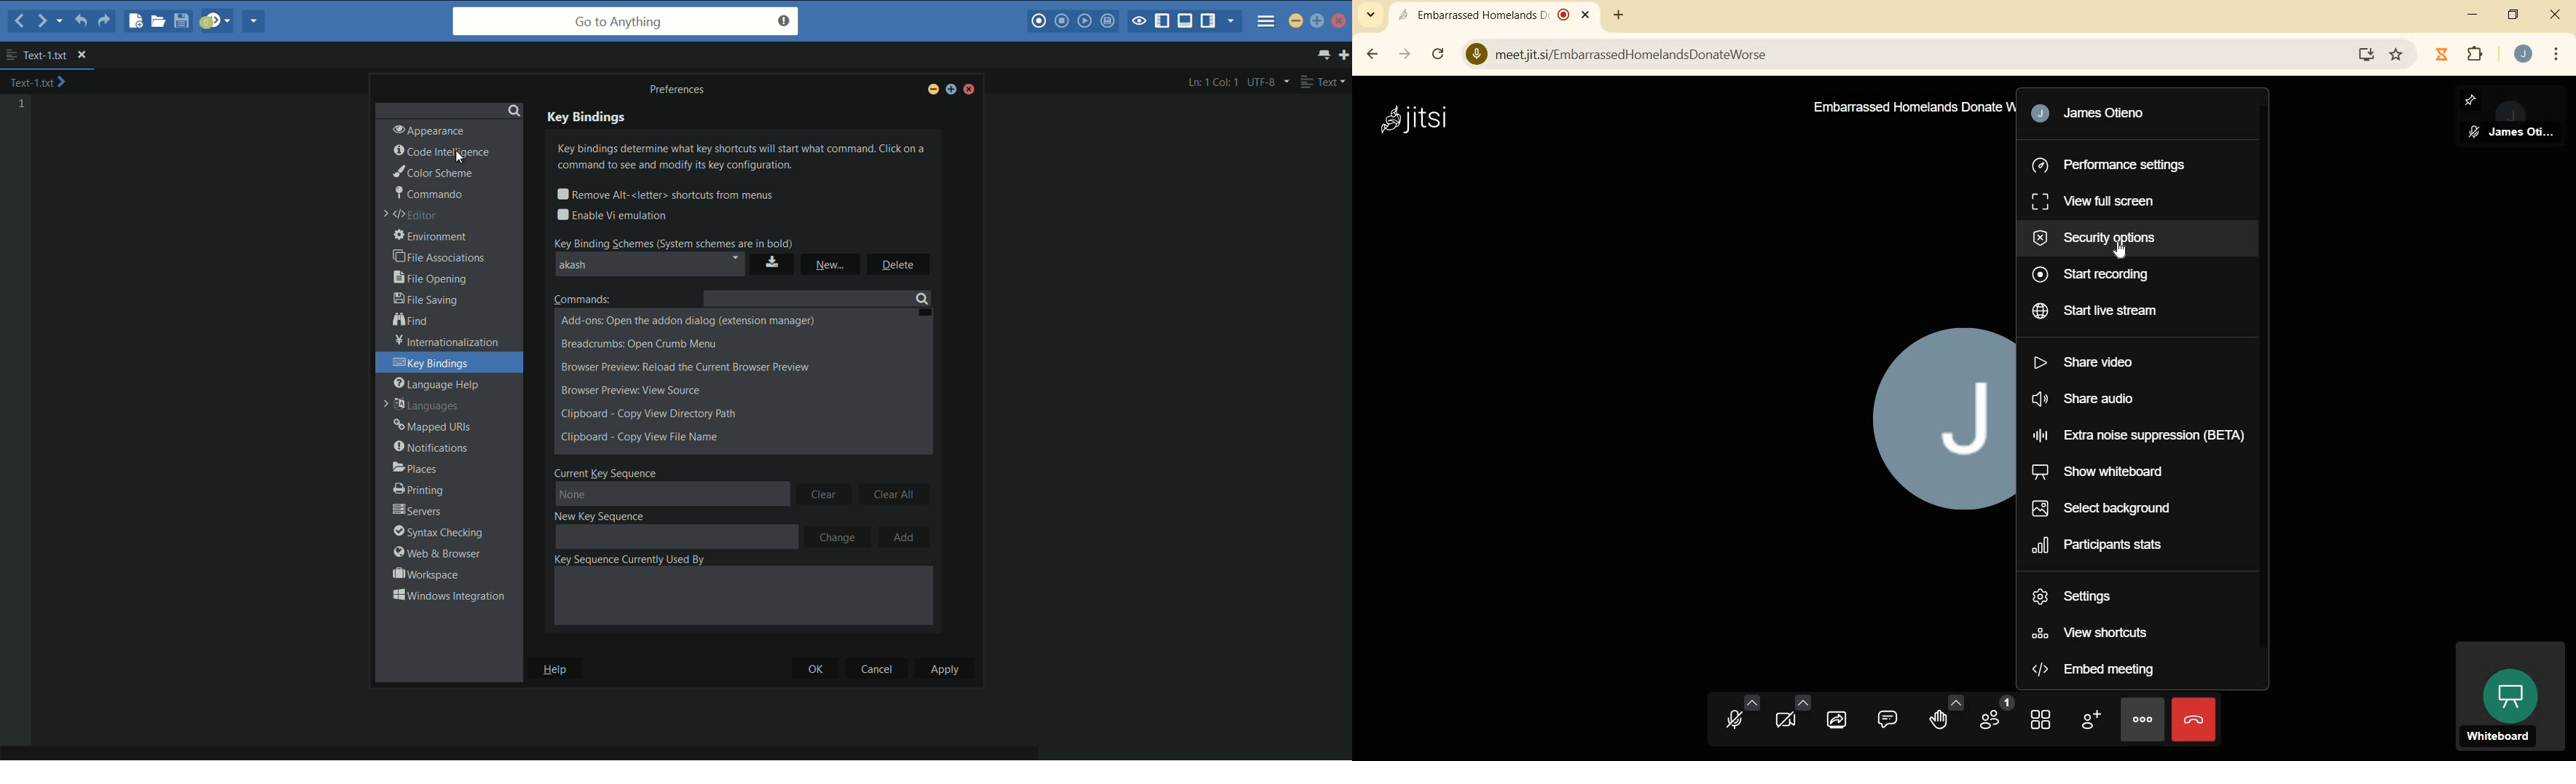 Image resolution: width=2576 pixels, height=784 pixels. Describe the element at coordinates (1370, 15) in the screenshot. I see `search tabs` at that location.